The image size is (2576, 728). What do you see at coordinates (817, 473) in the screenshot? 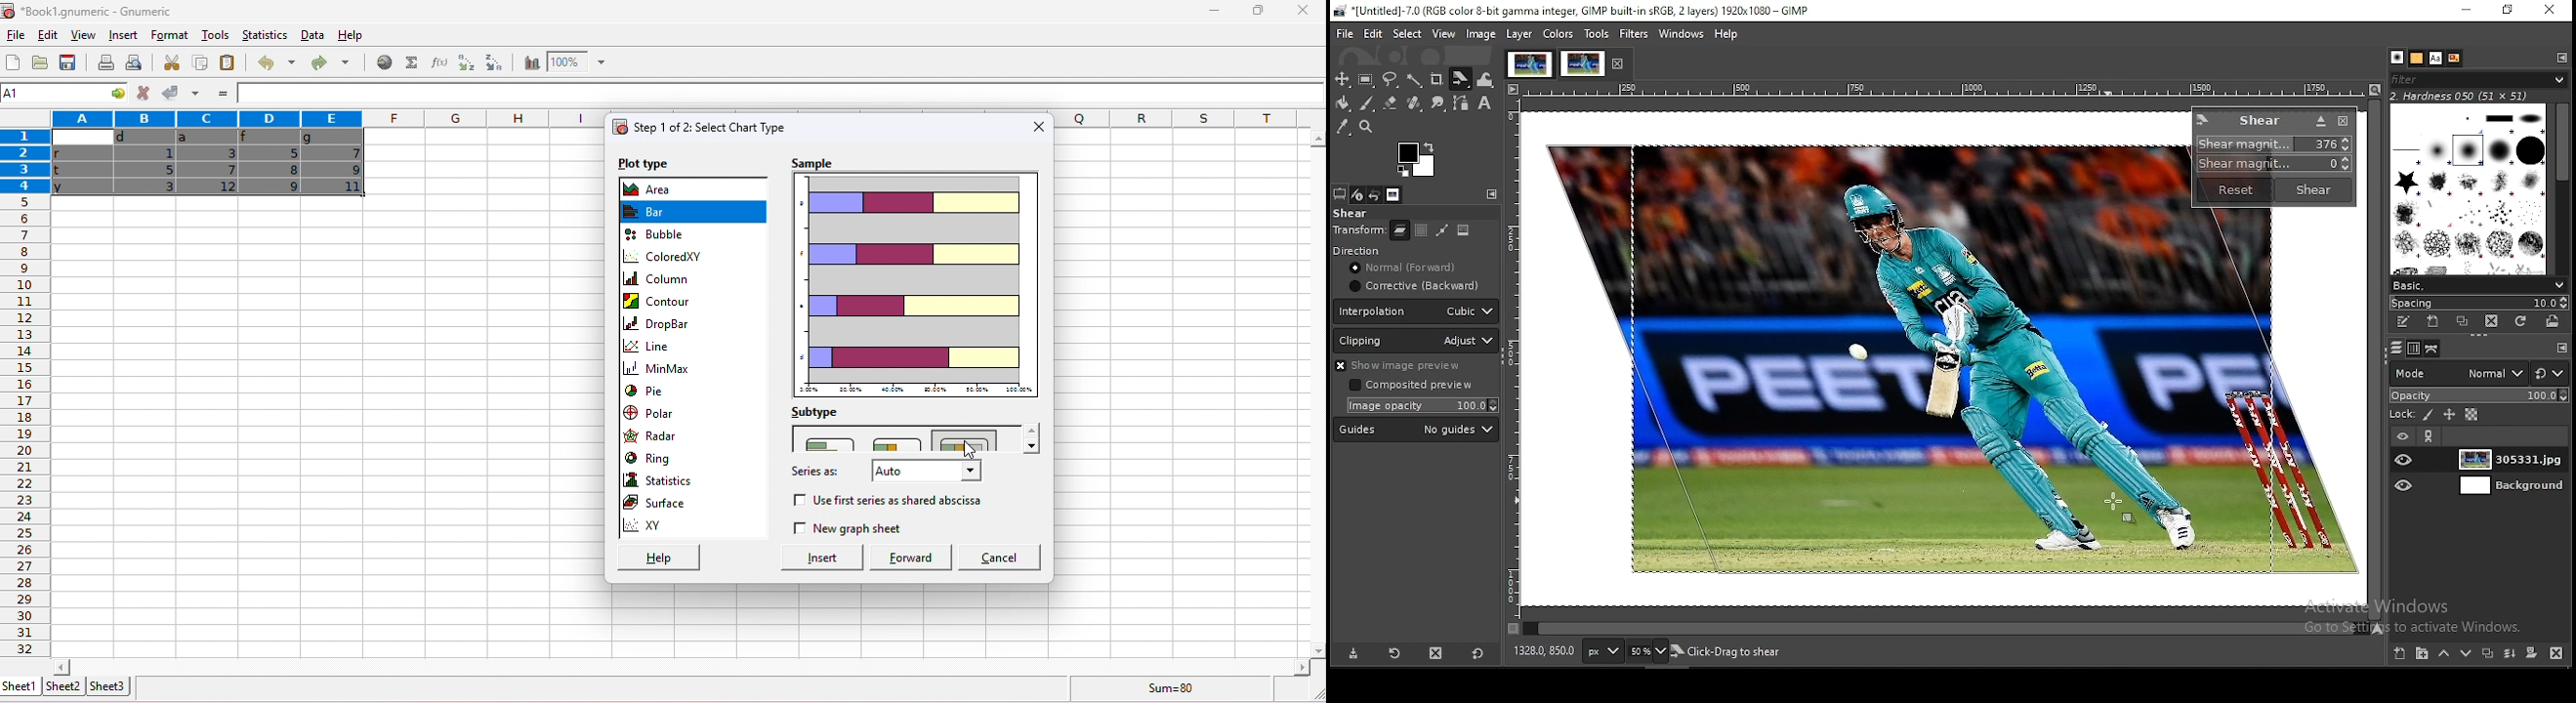
I see `series as` at bounding box center [817, 473].